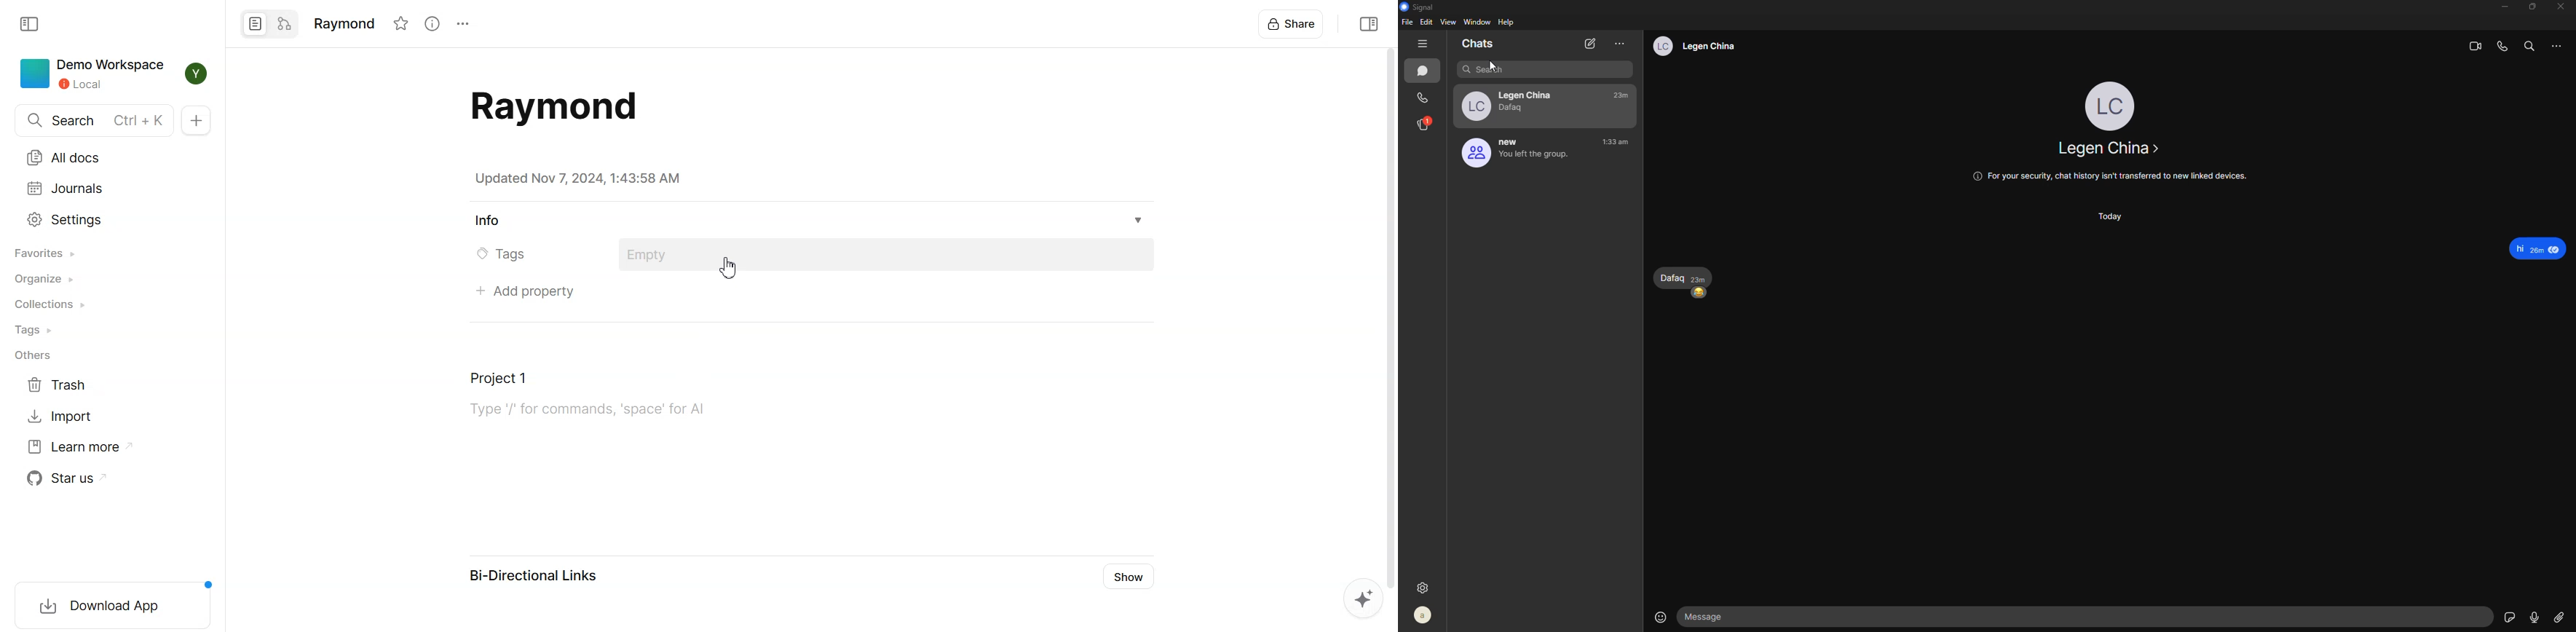 The width and height of the screenshot is (2576, 644). Describe the element at coordinates (82, 446) in the screenshot. I see `Learn more` at that location.